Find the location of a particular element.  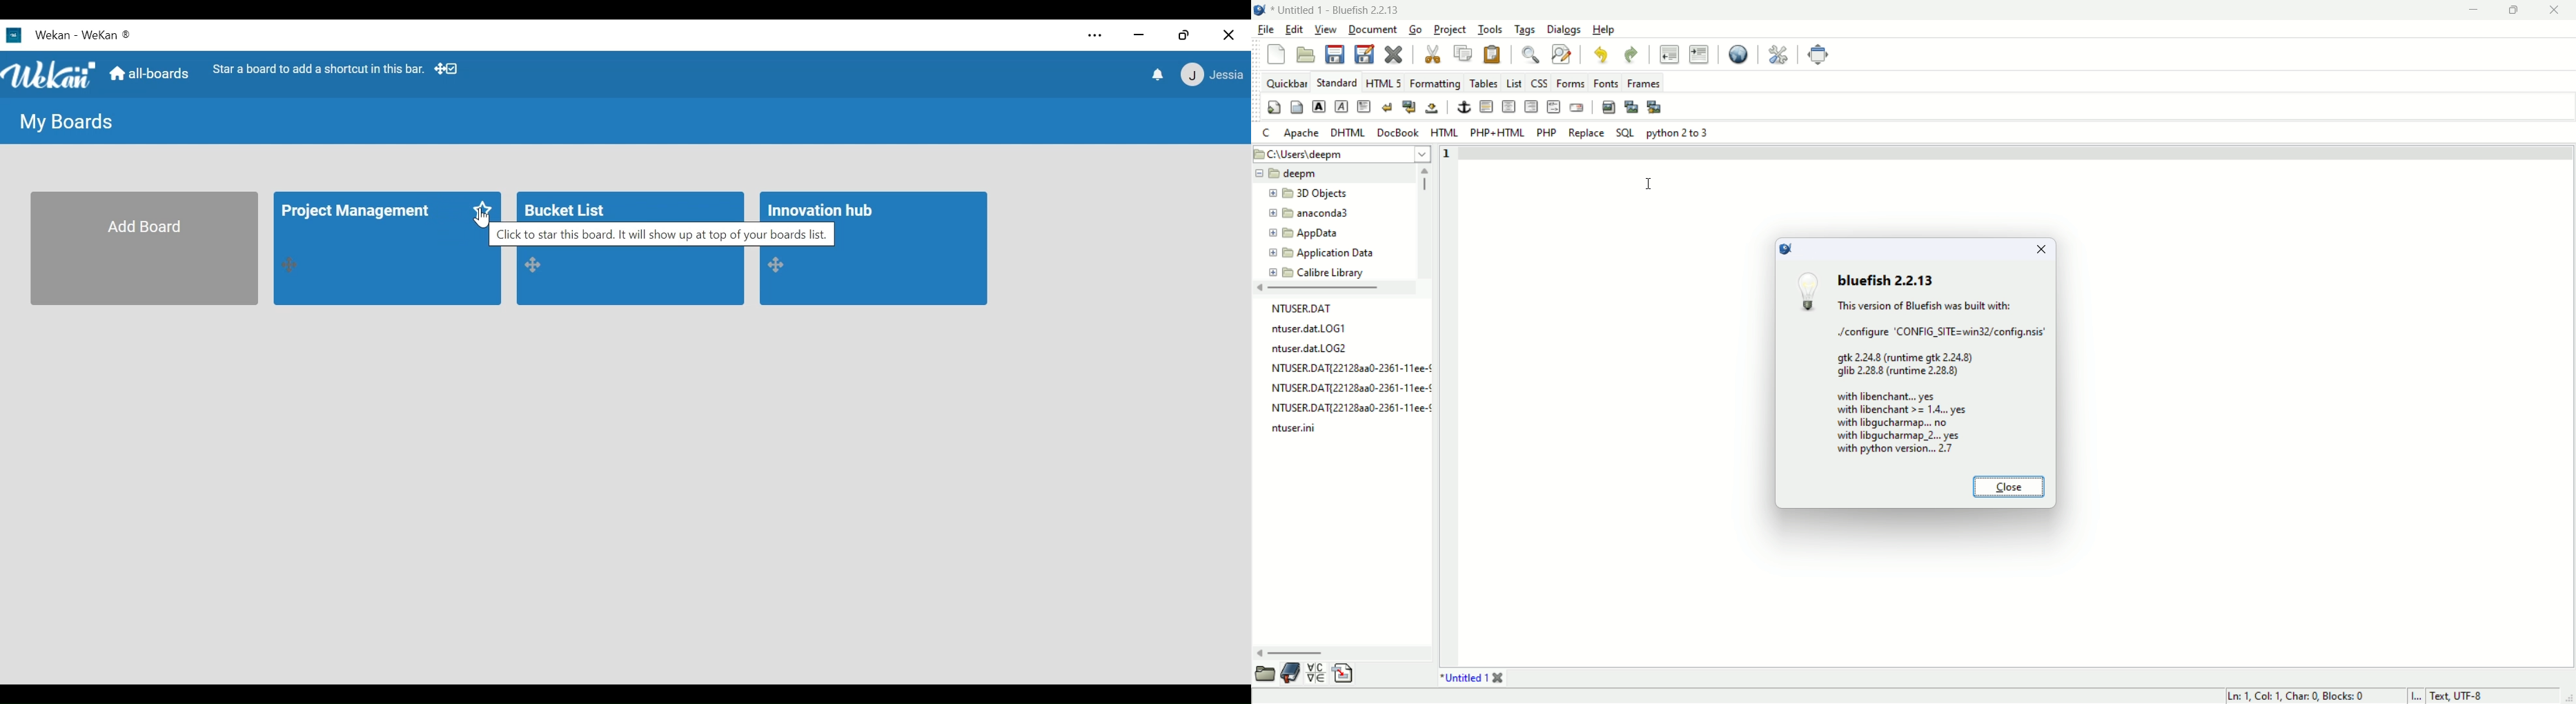

dialogs is located at coordinates (1564, 28).